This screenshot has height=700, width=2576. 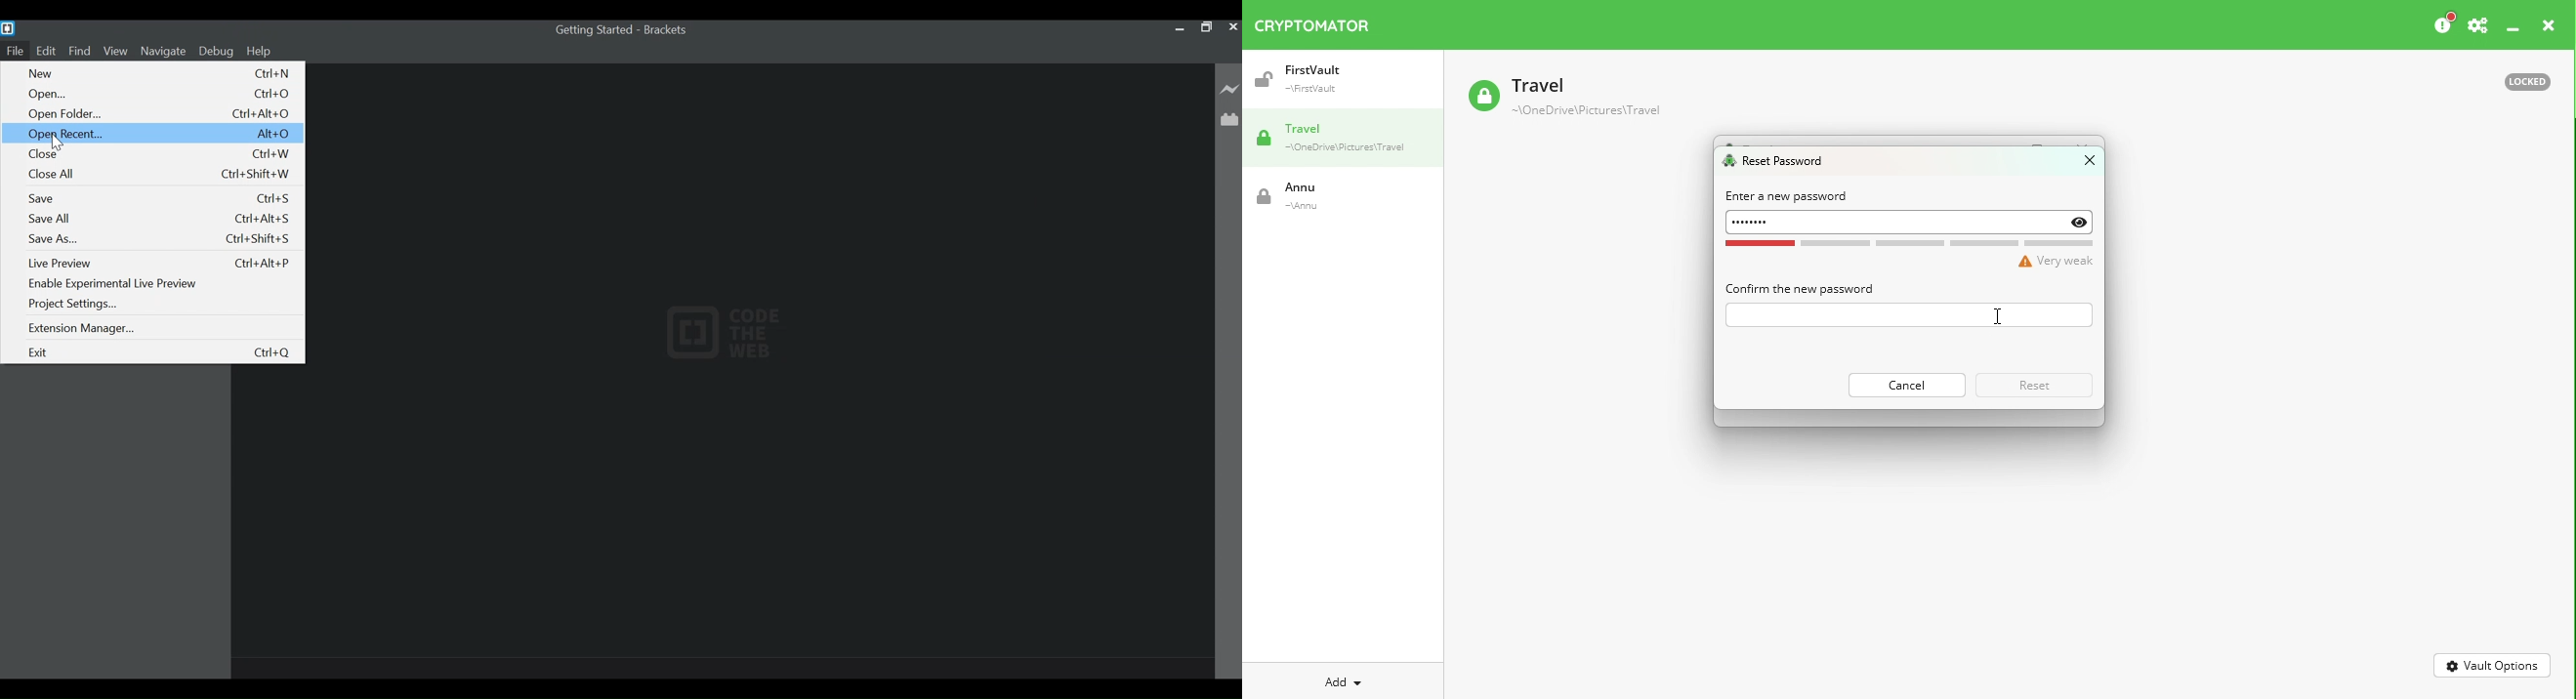 What do you see at coordinates (80, 51) in the screenshot?
I see `find` at bounding box center [80, 51].